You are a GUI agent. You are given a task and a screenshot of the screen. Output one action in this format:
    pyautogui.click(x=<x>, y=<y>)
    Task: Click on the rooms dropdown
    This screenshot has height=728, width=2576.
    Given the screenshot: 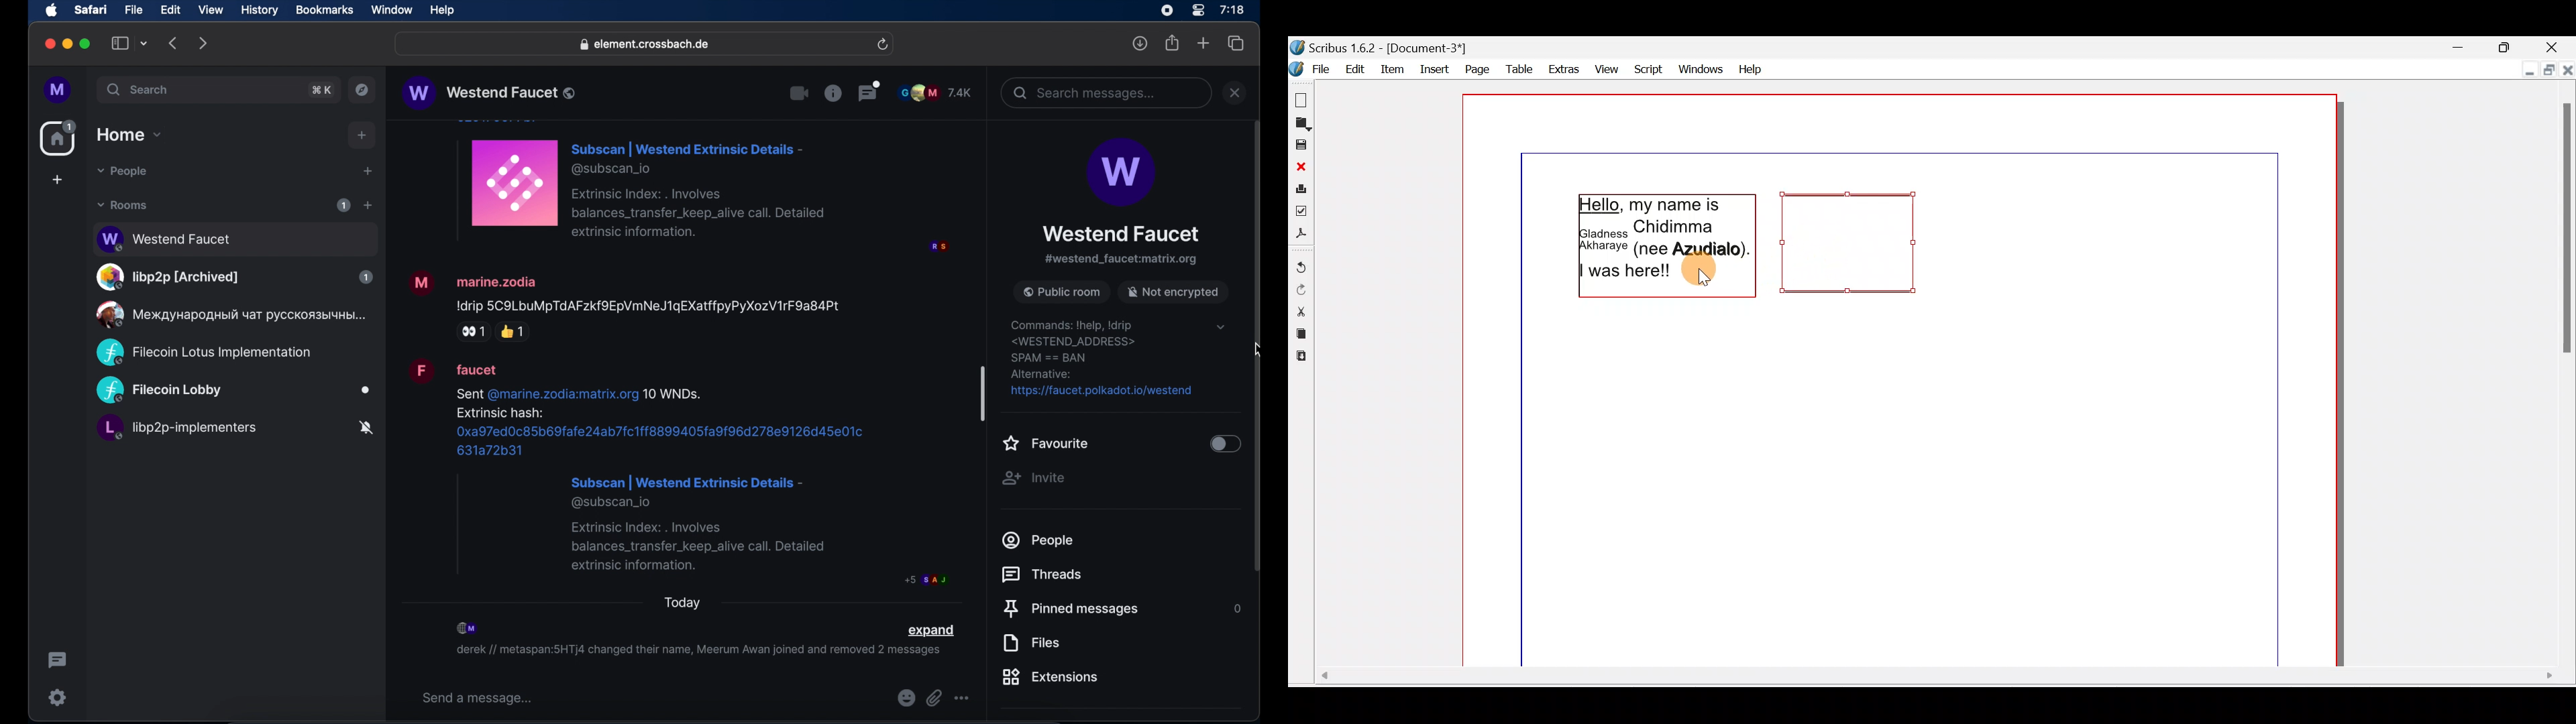 What is the action you would take?
    pyautogui.click(x=123, y=205)
    